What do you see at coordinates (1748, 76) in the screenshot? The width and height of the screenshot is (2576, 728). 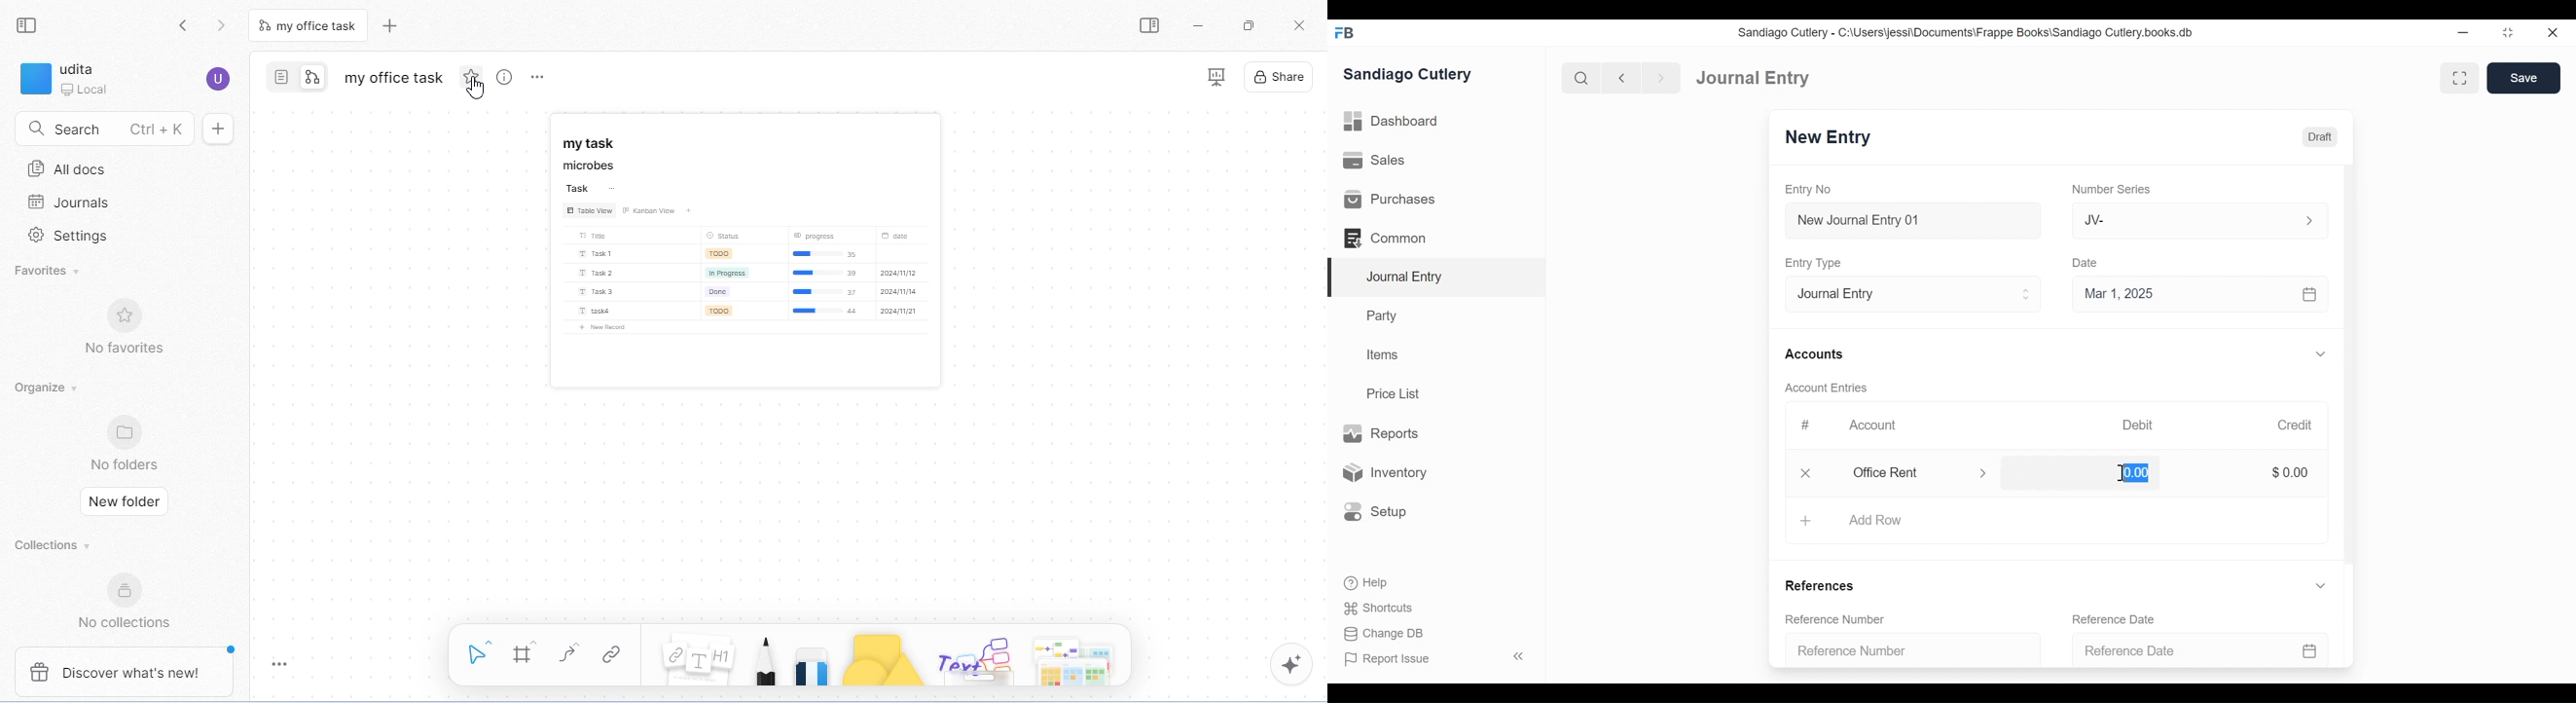 I see `Dashboard` at bounding box center [1748, 76].